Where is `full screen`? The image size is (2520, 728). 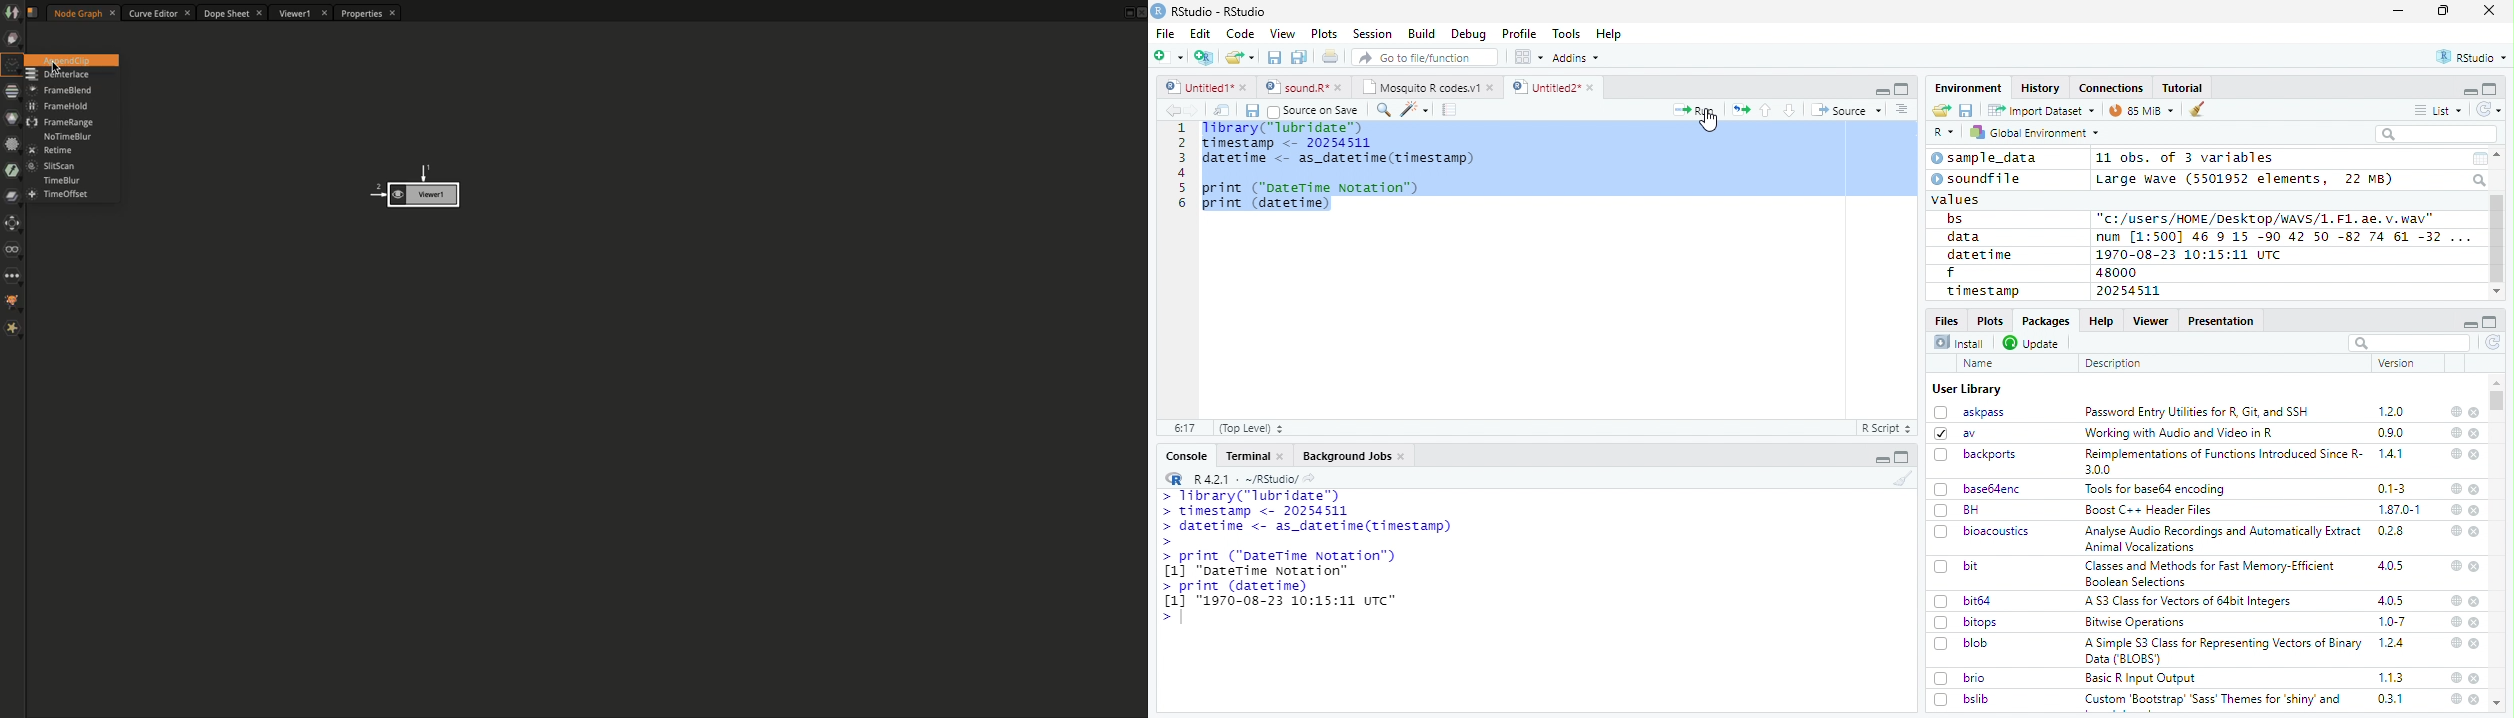 full screen is located at coordinates (2490, 322).